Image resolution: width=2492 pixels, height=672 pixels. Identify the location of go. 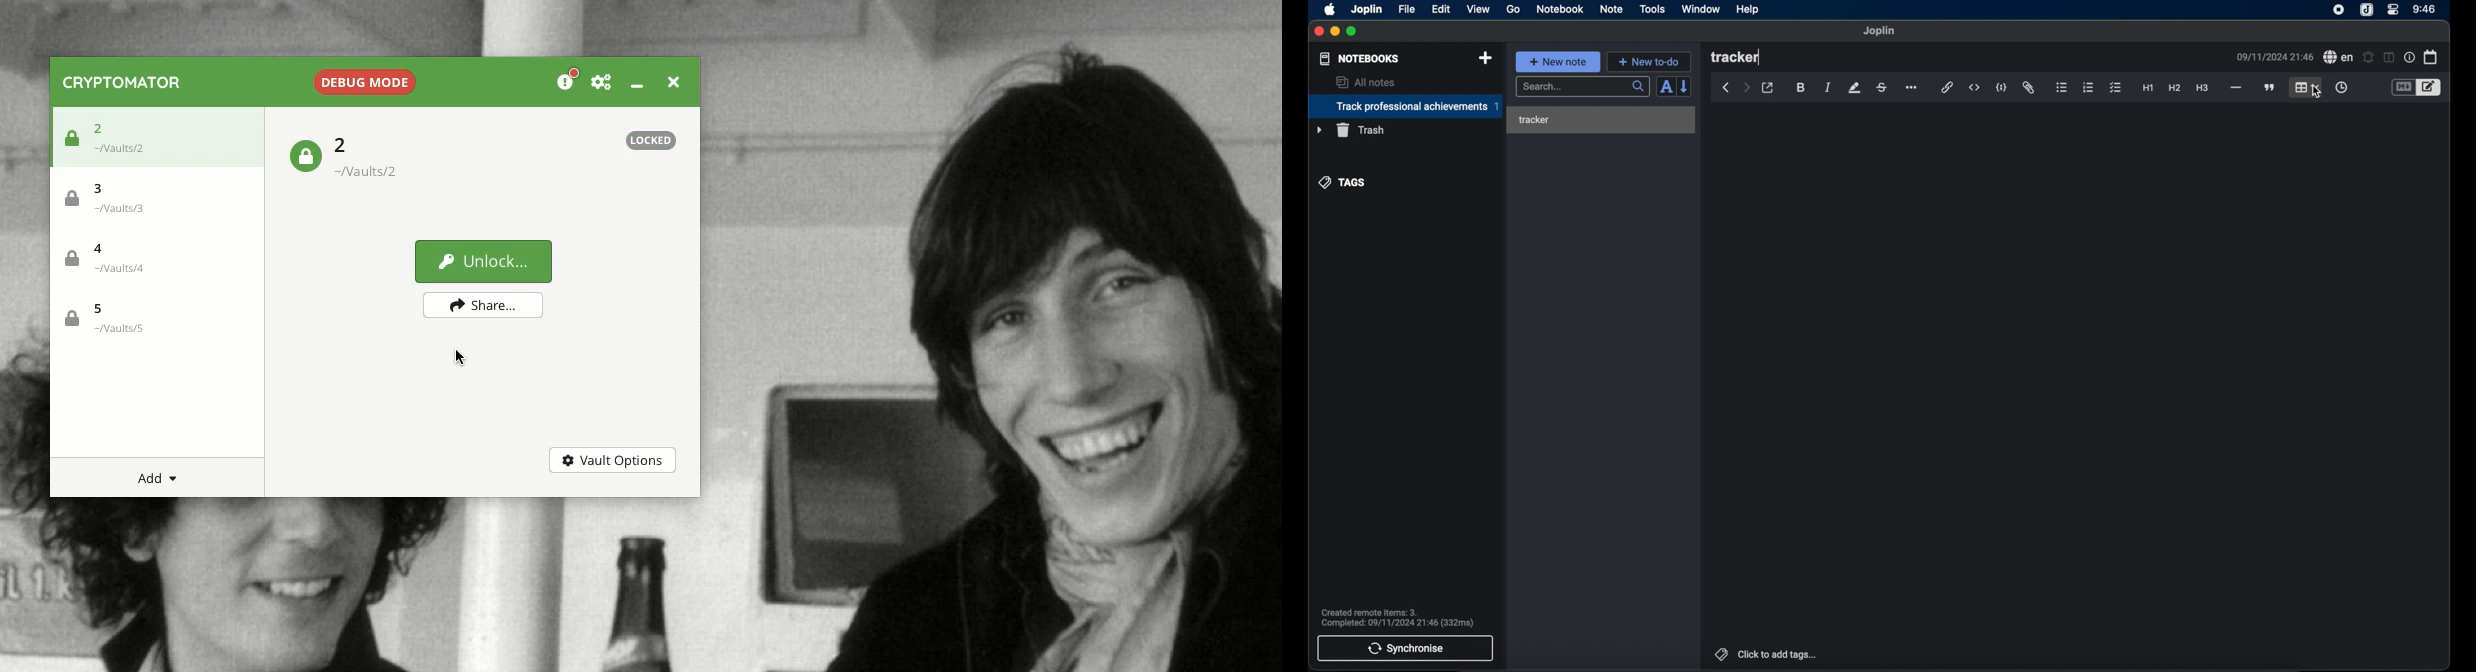
(1514, 9).